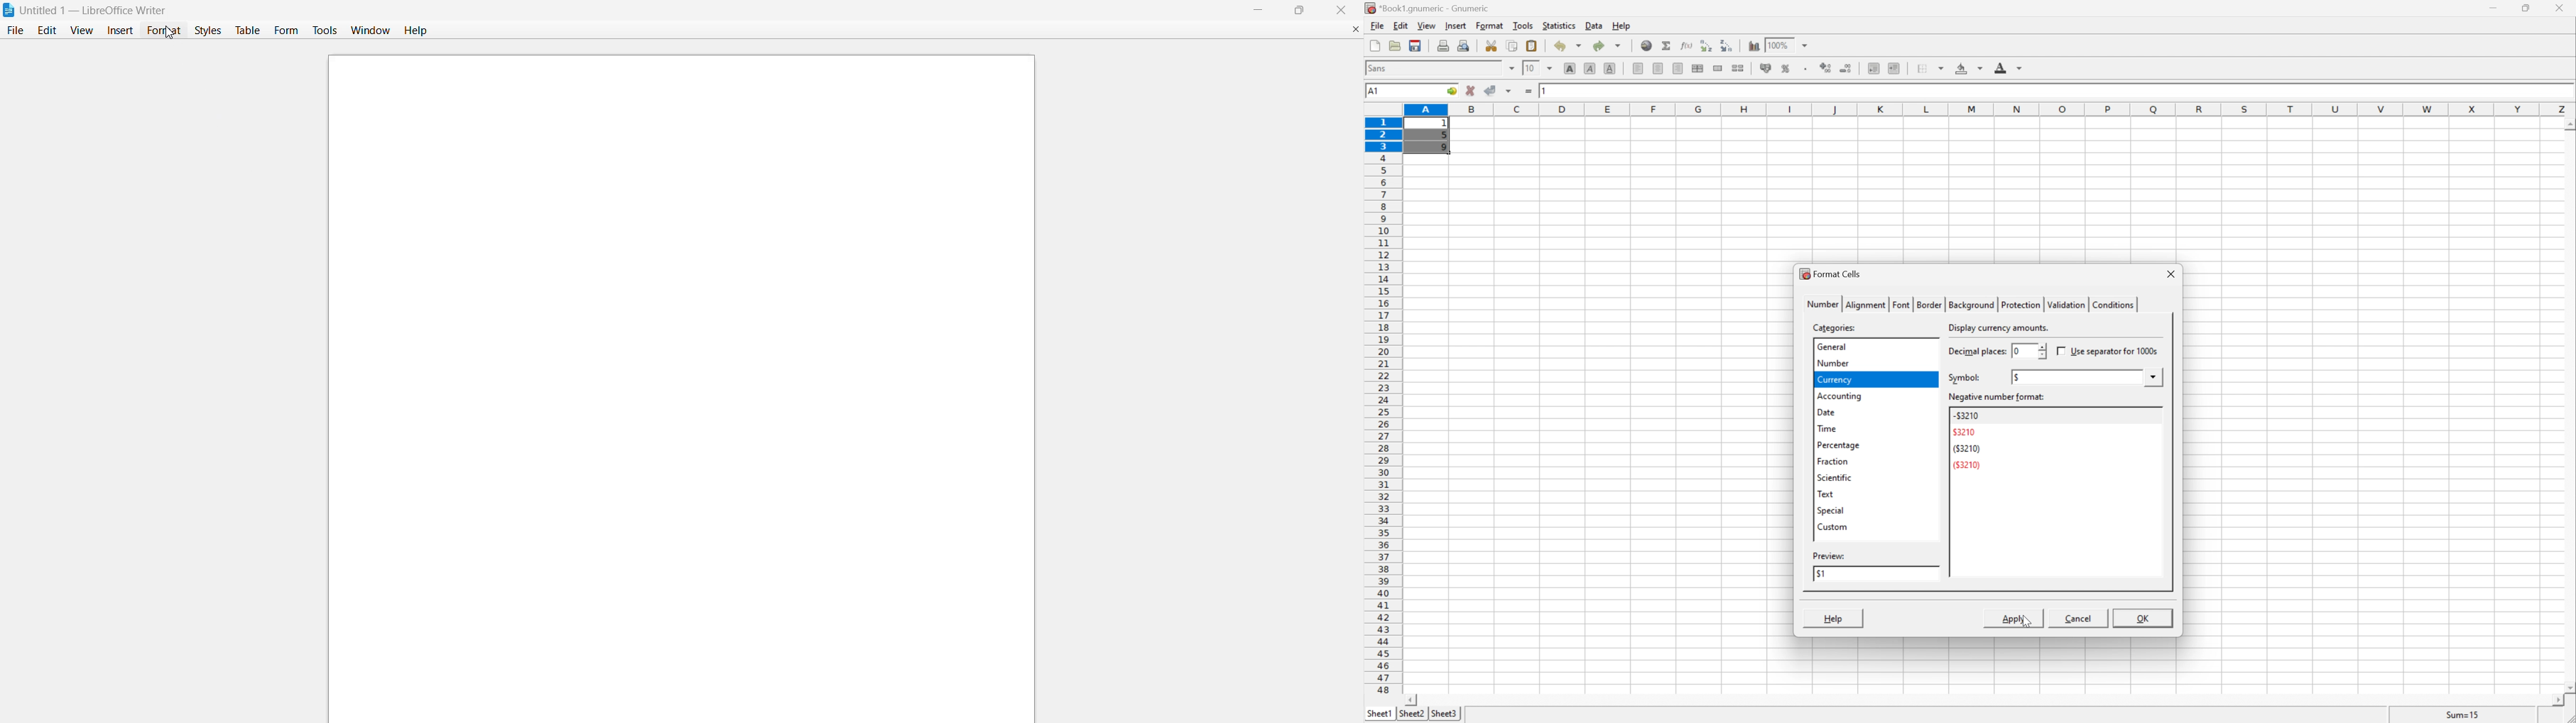  Describe the element at coordinates (1928, 304) in the screenshot. I see `border` at that location.